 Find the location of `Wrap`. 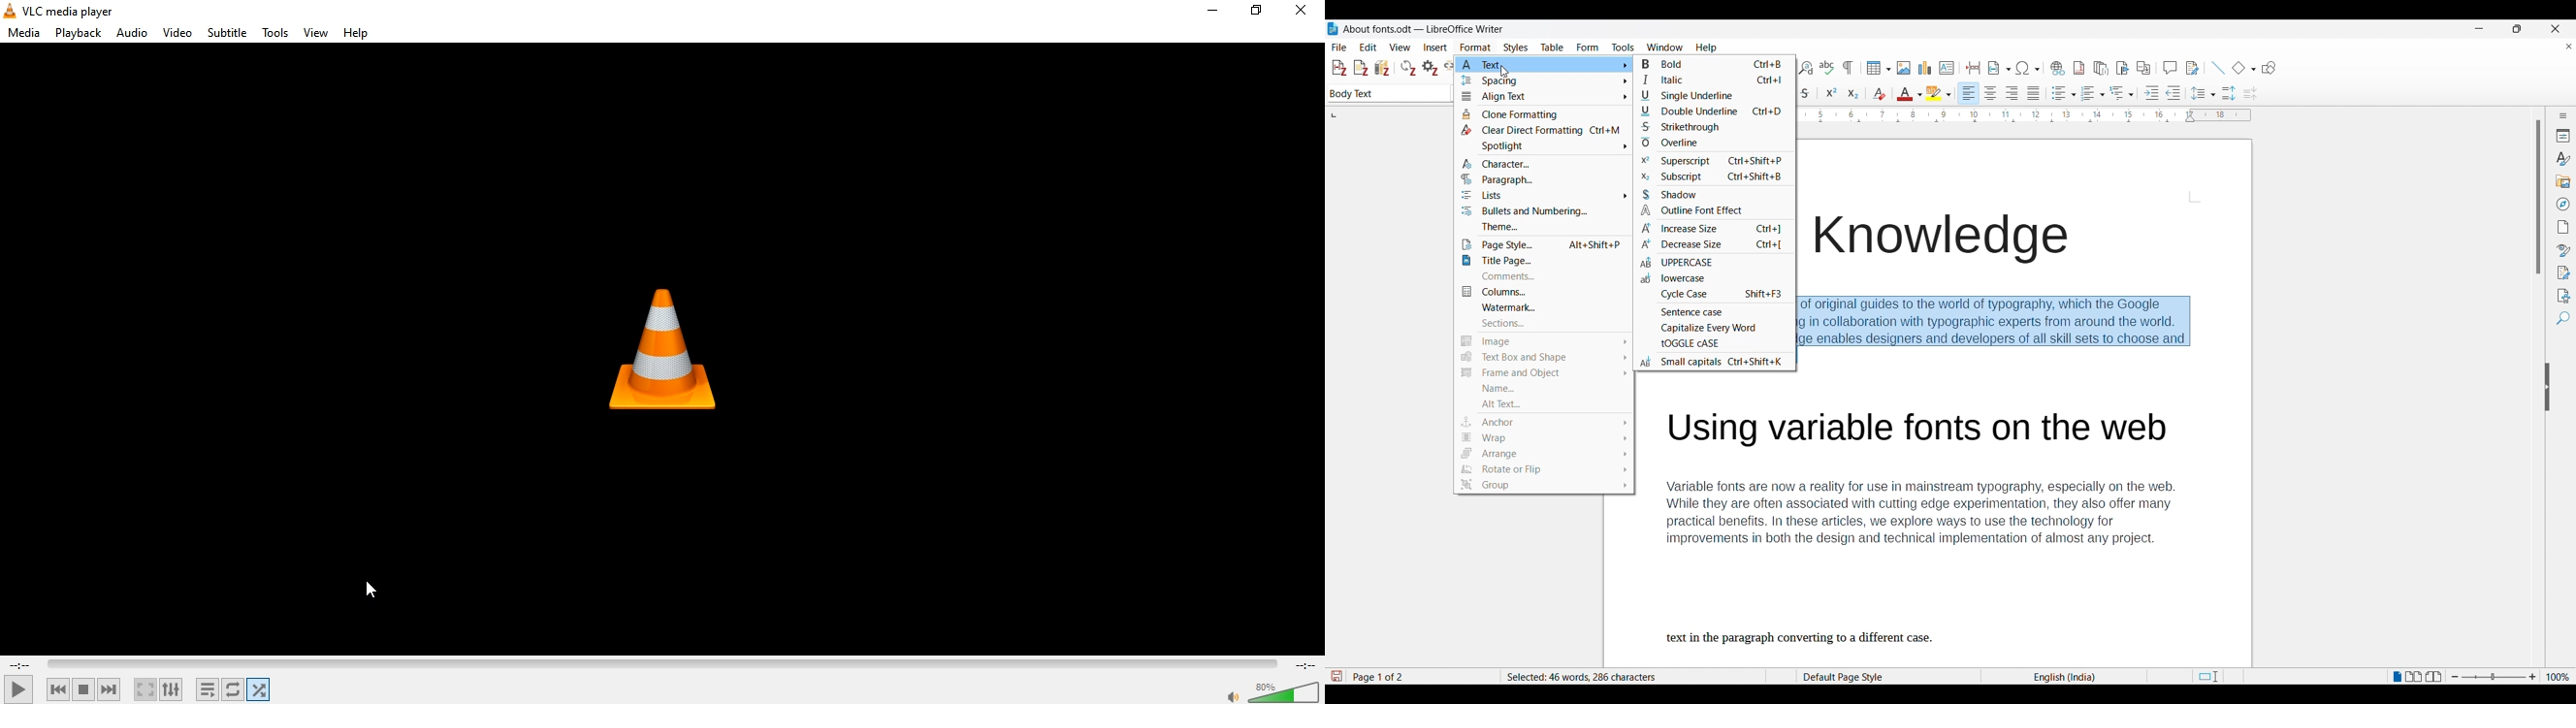

Wrap is located at coordinates (1544, 438).